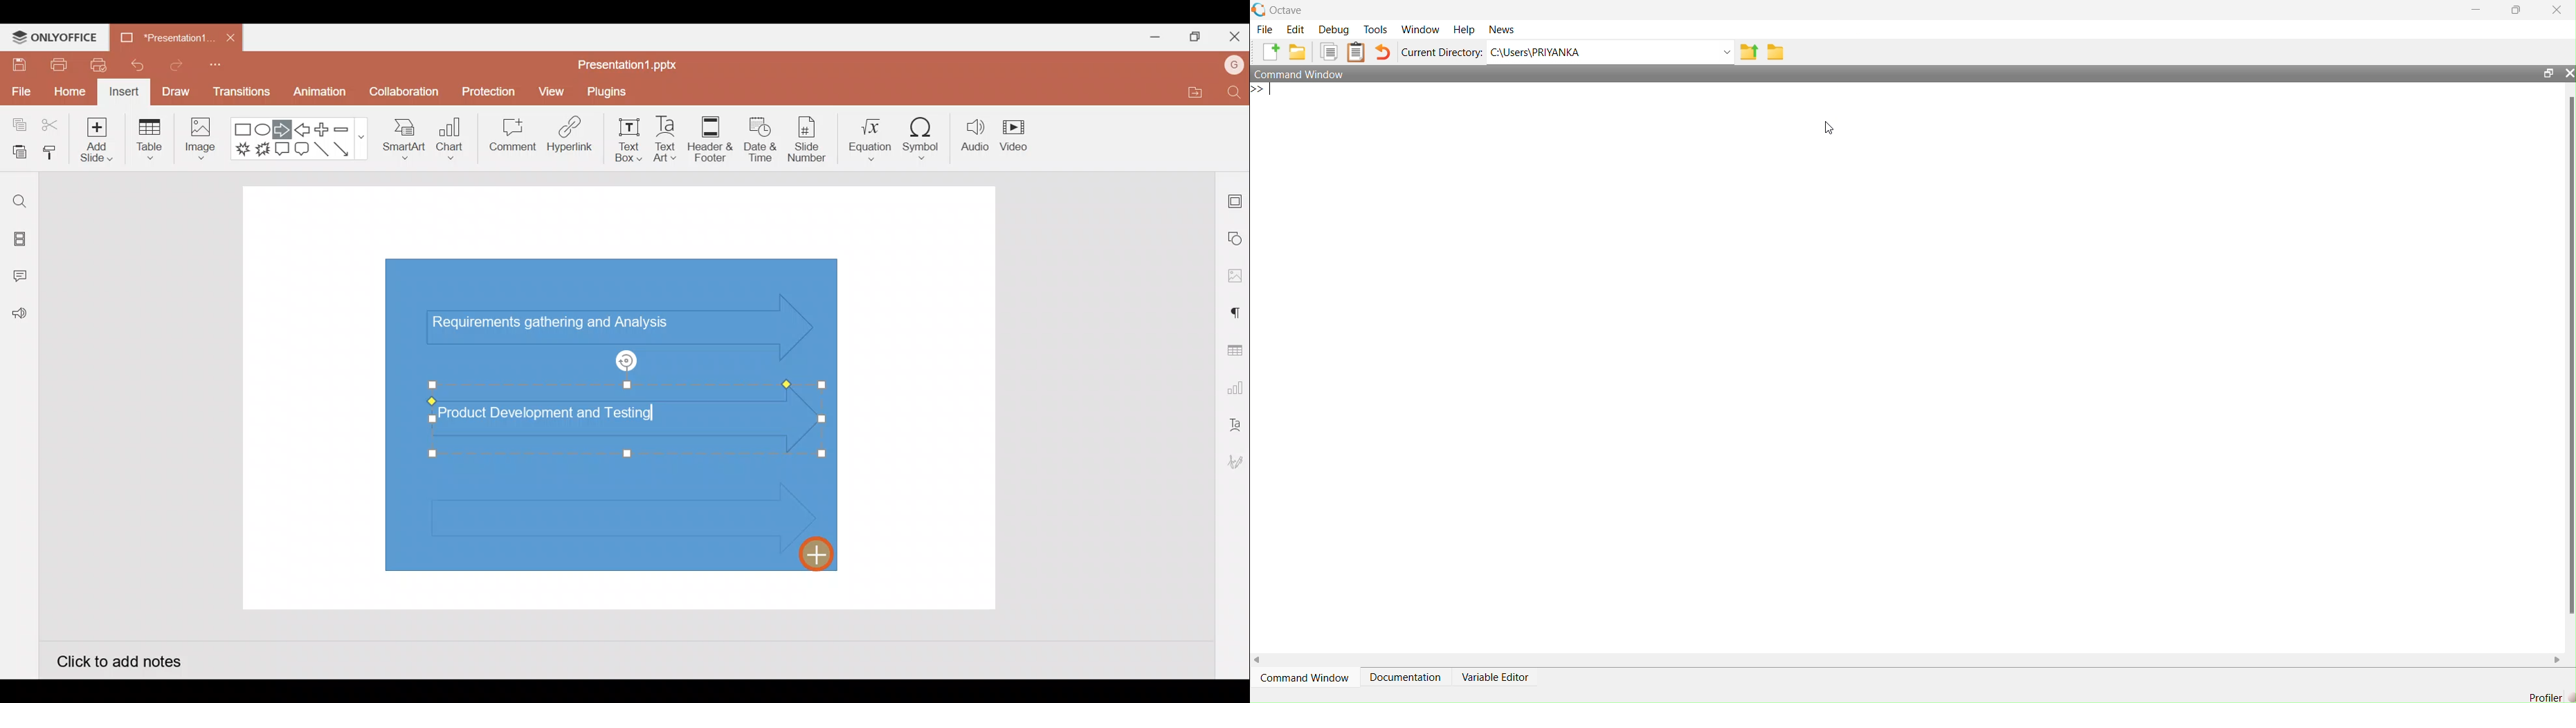  I want to click on SmartArt, so click(403, 137).